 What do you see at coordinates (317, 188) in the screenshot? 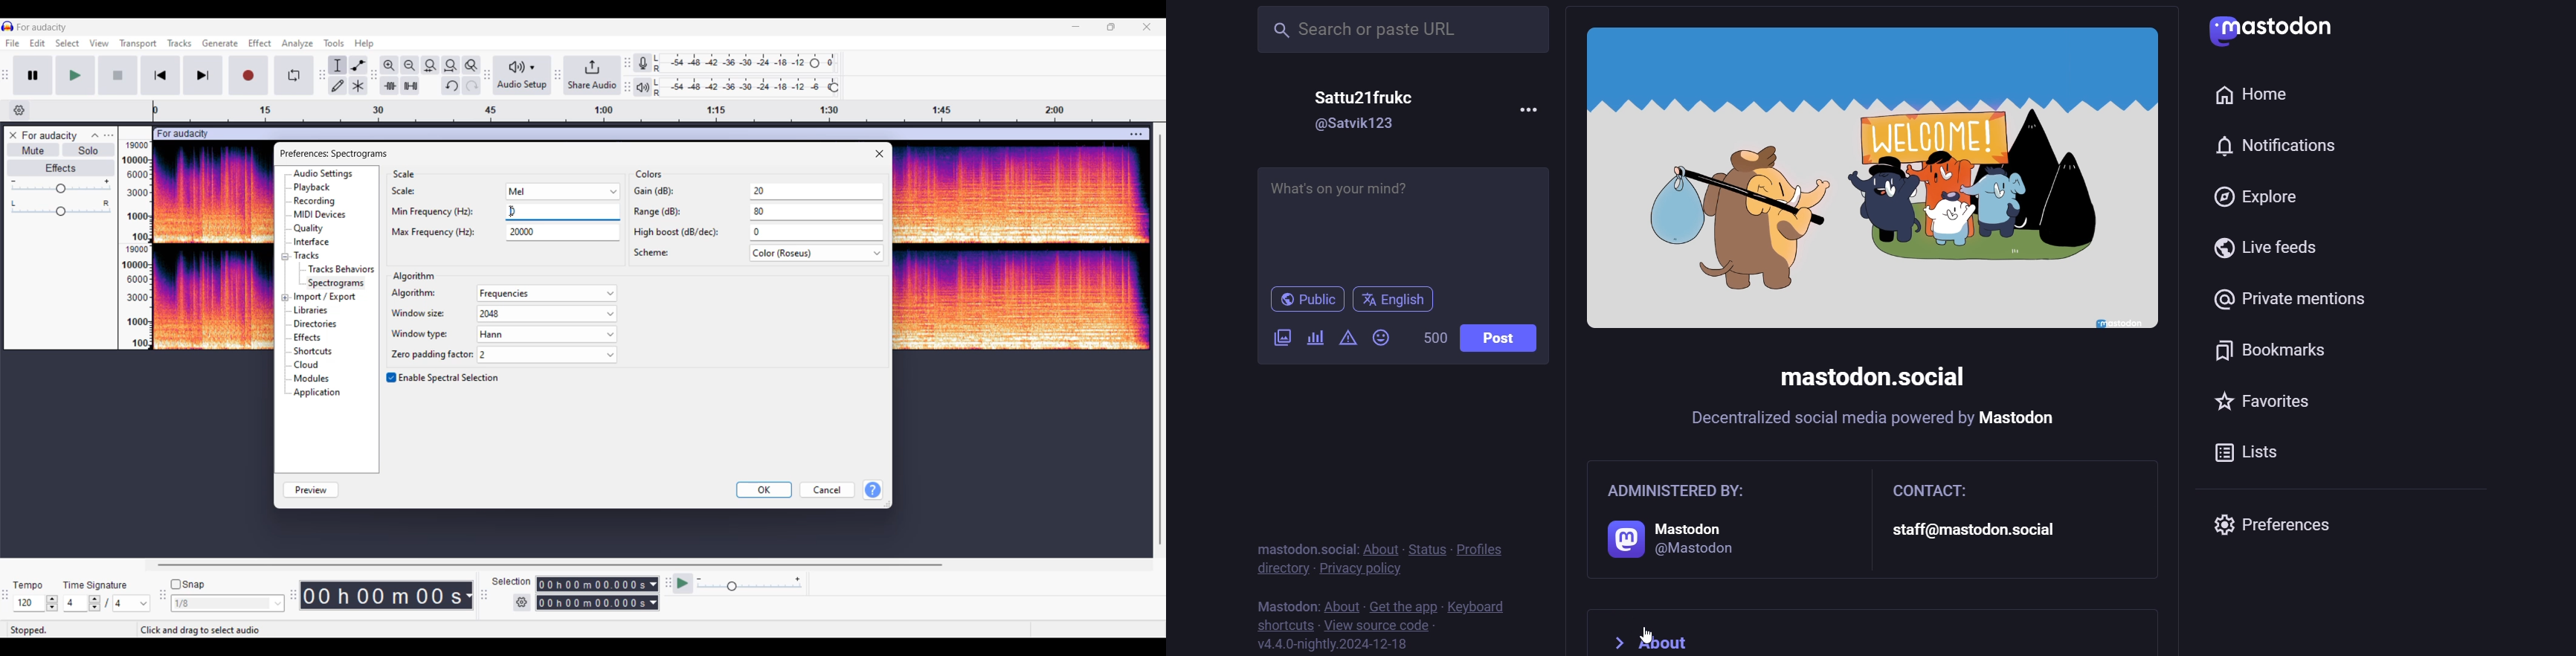
I see `playback` at bounding box center [317, 188].